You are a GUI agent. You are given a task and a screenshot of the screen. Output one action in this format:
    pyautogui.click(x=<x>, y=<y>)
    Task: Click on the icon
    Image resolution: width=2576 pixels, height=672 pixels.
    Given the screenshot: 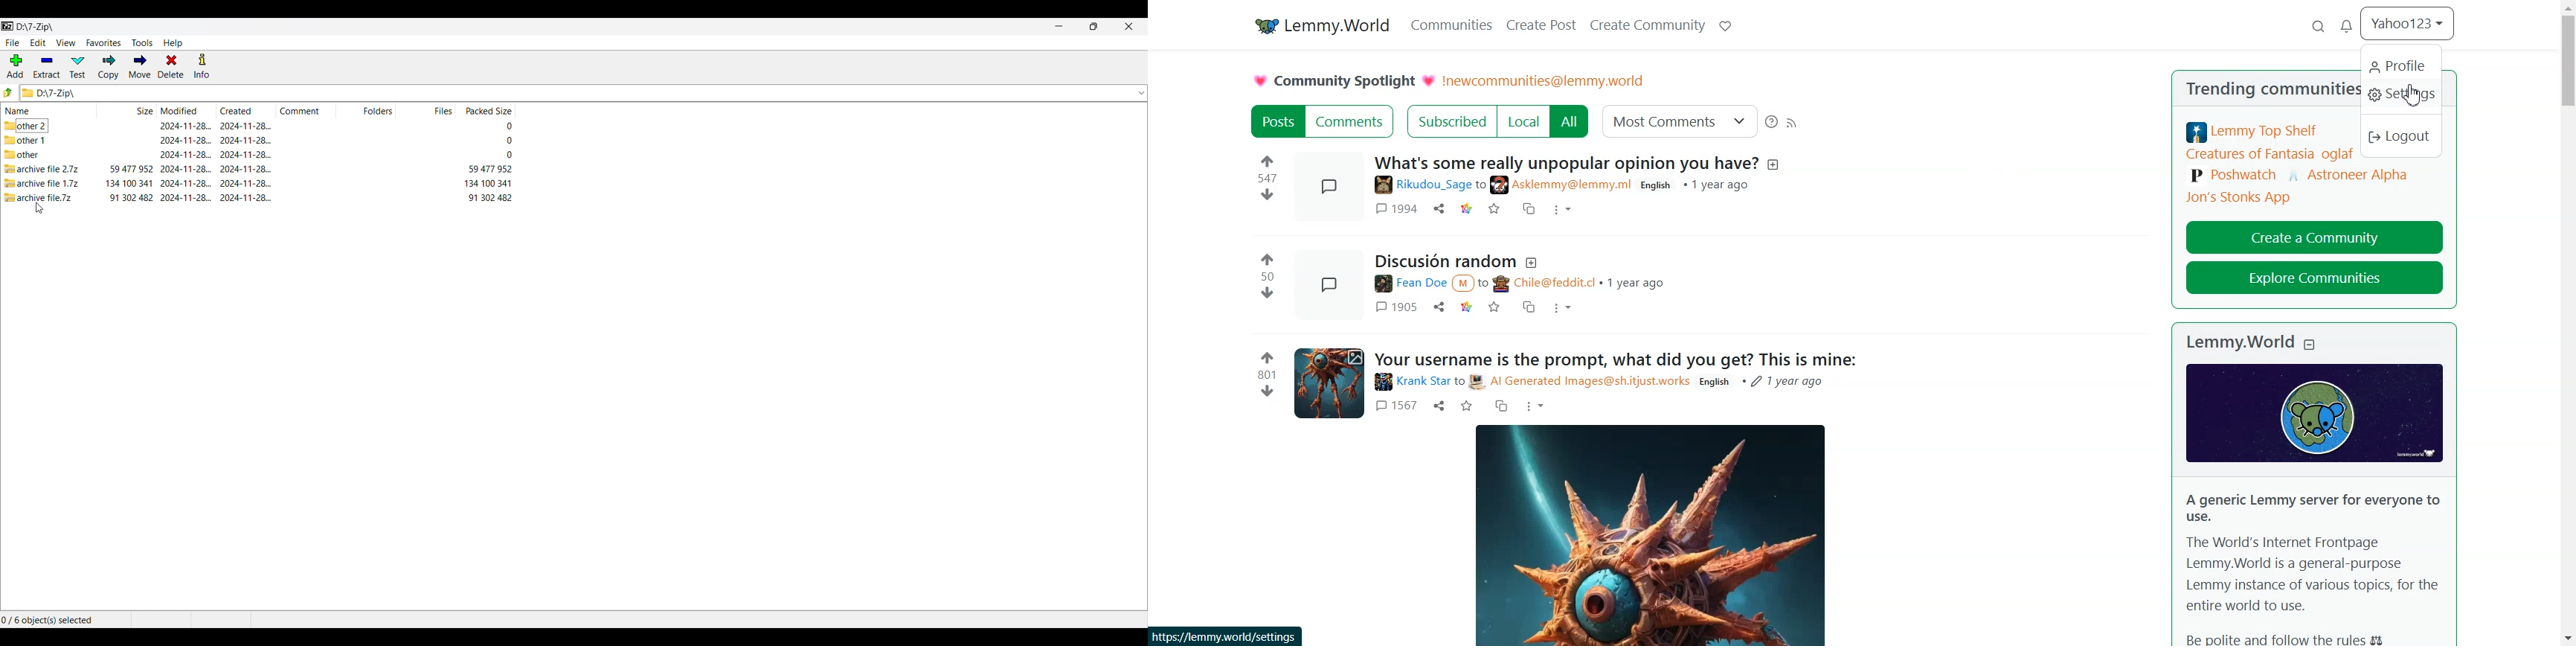 What is the action you would take?
    pyautogui.click(x=2315, y=412)
    